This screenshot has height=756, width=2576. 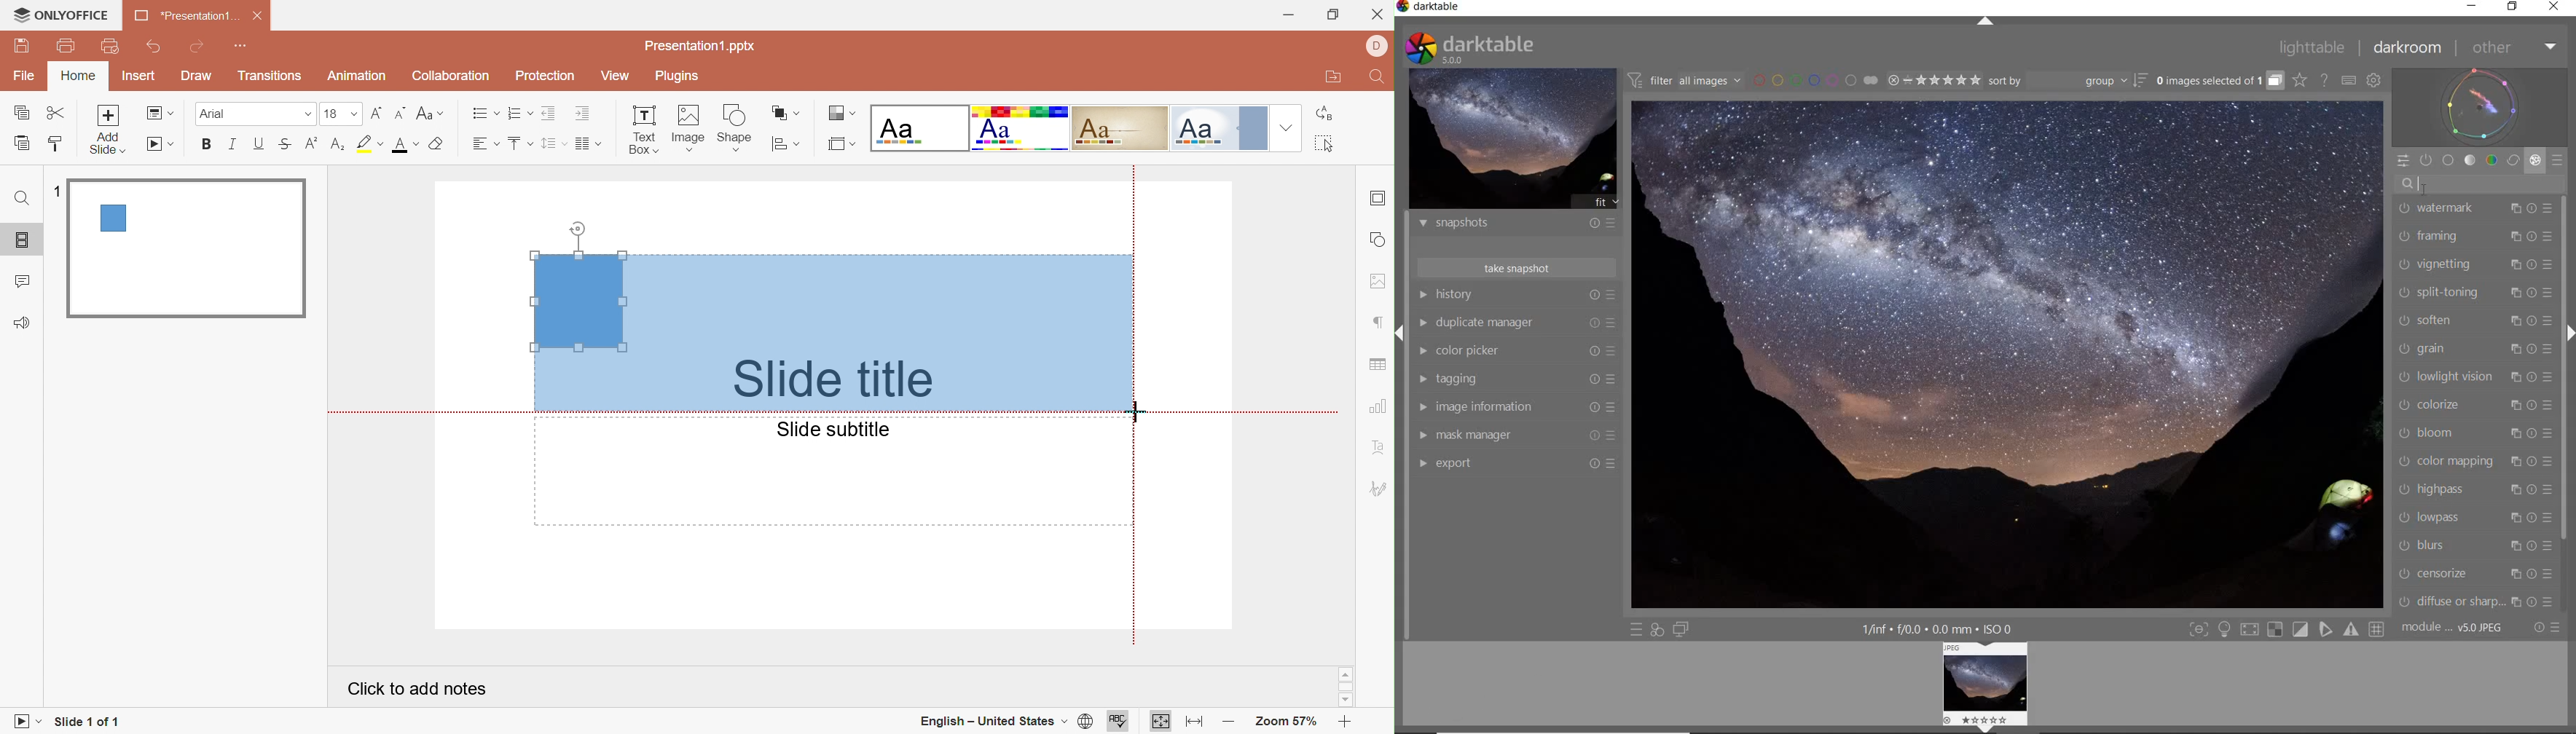 I want to click on QUICK ACCESS FOR APPLYING ANY OF YOUR STYLES, so click(x=1656, y=629).